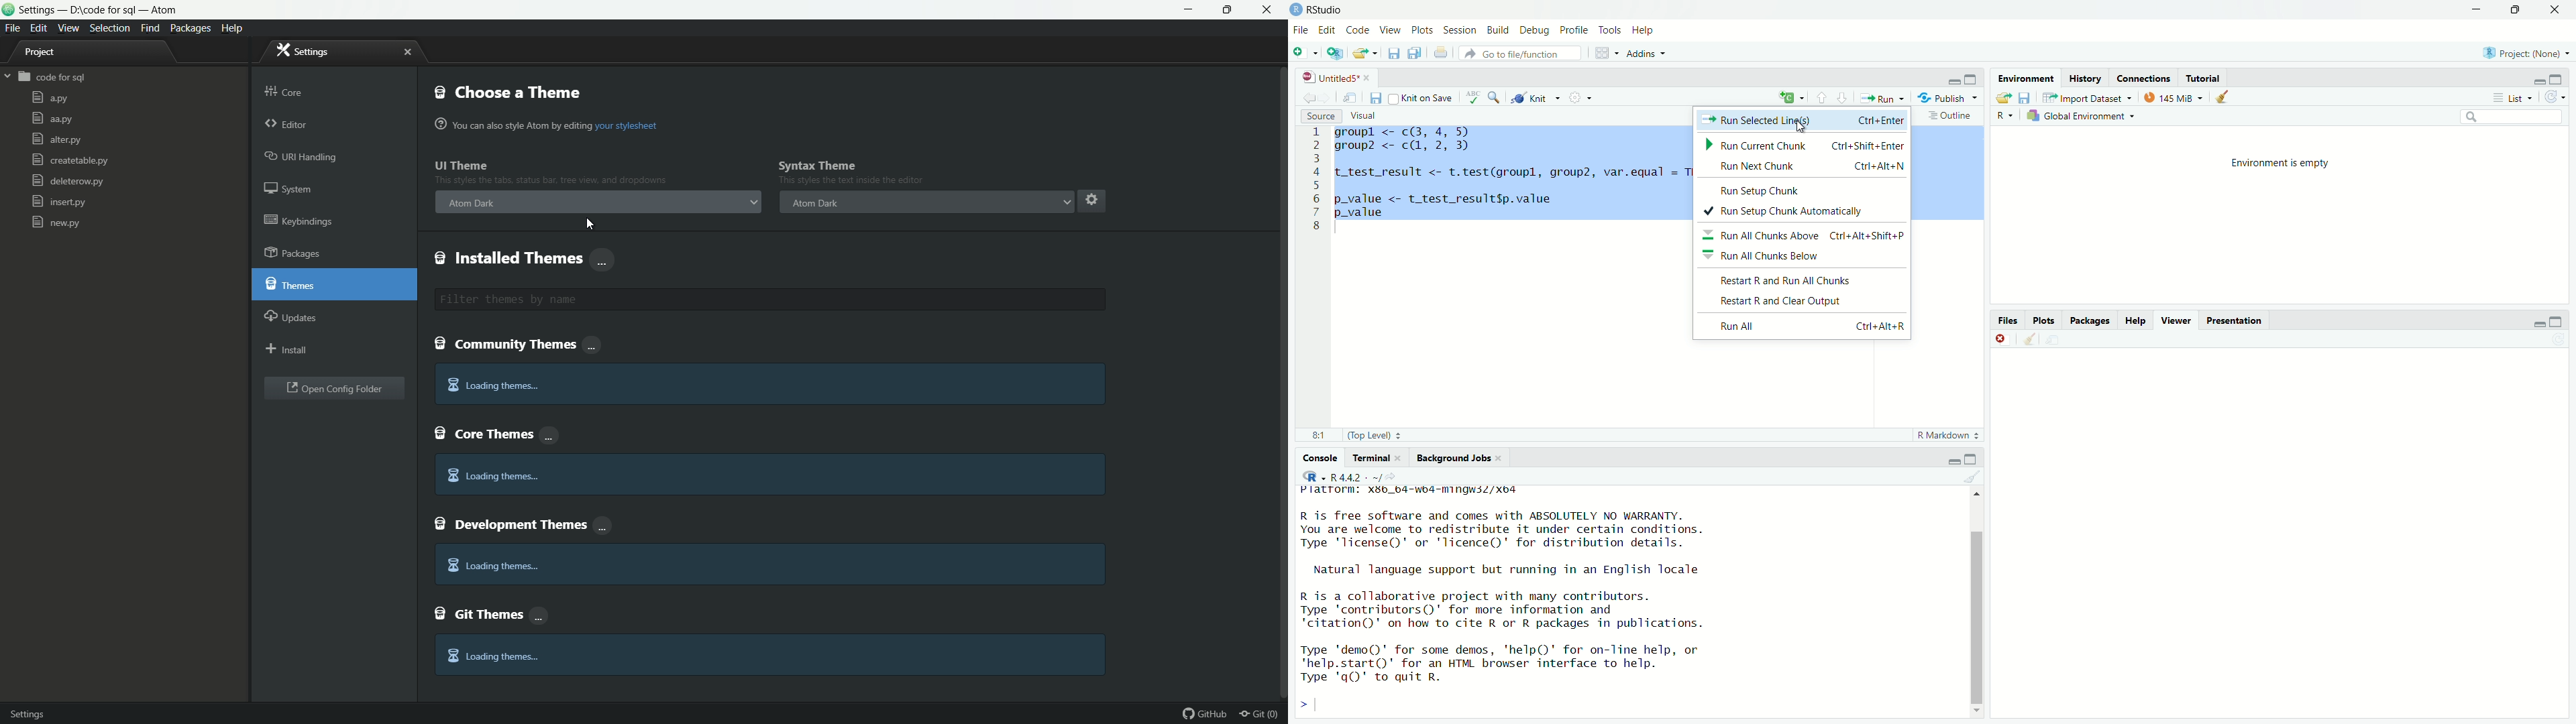  What do you see at coordinates (2002, 97) in the screenshot?
I see `load workspace` at bounding box center [2002, 97].